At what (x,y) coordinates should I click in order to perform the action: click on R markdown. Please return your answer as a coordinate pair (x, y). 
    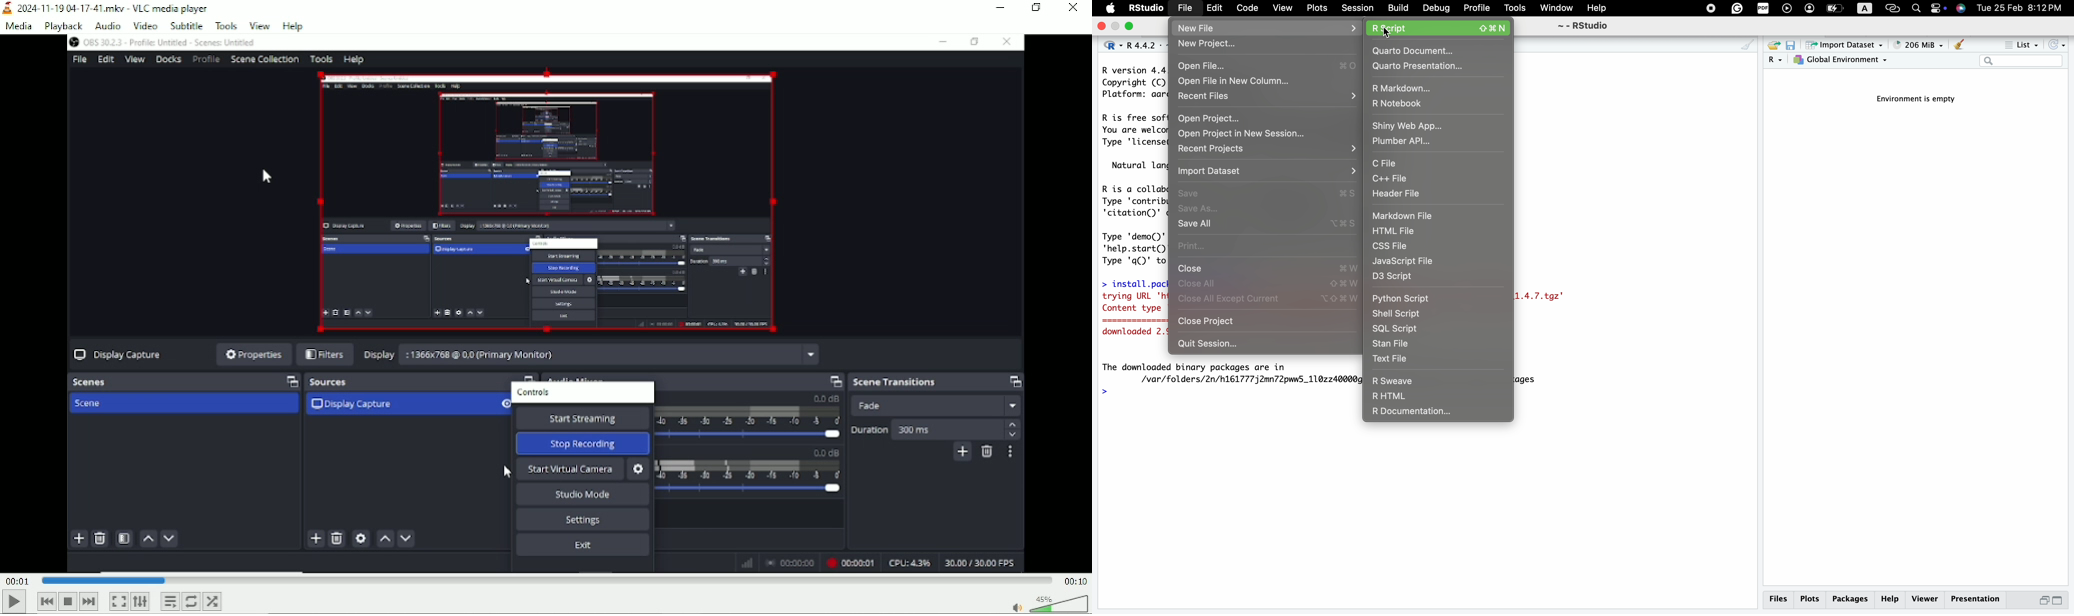
    Looking at the image, I should click on (1437, 86).